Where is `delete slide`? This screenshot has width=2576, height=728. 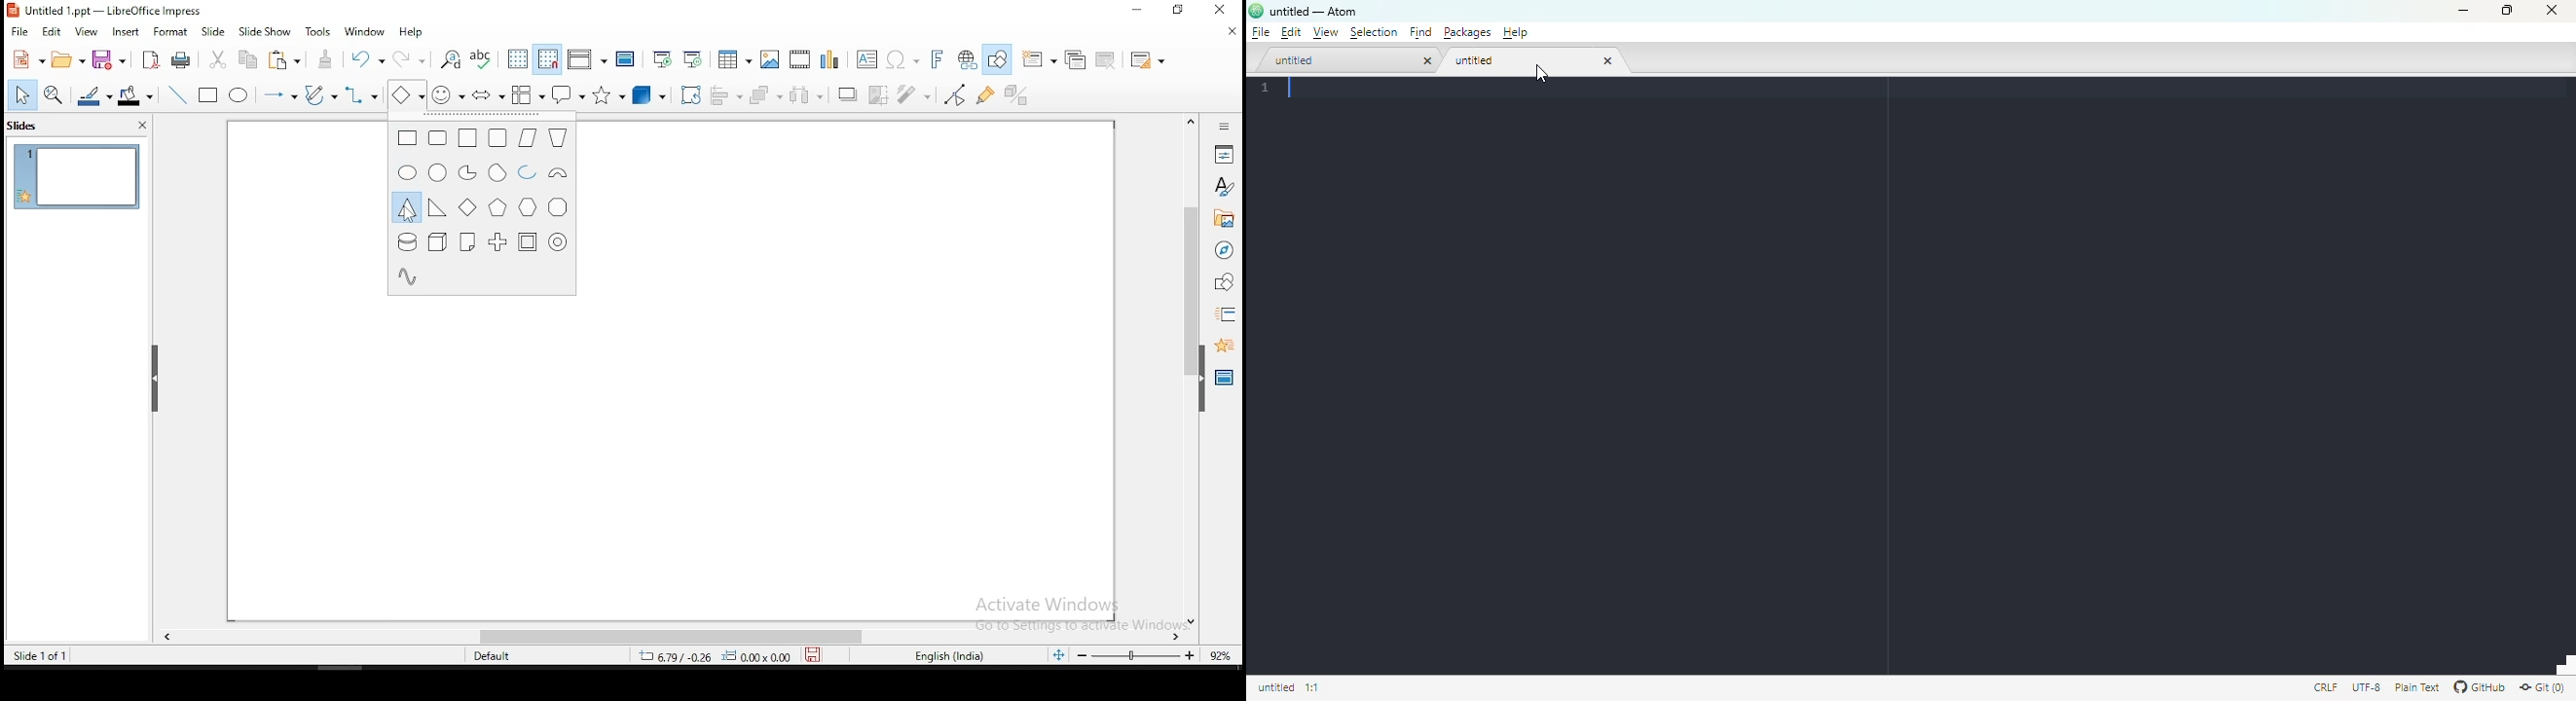
delete slide is located at coordinates (1105, 58).